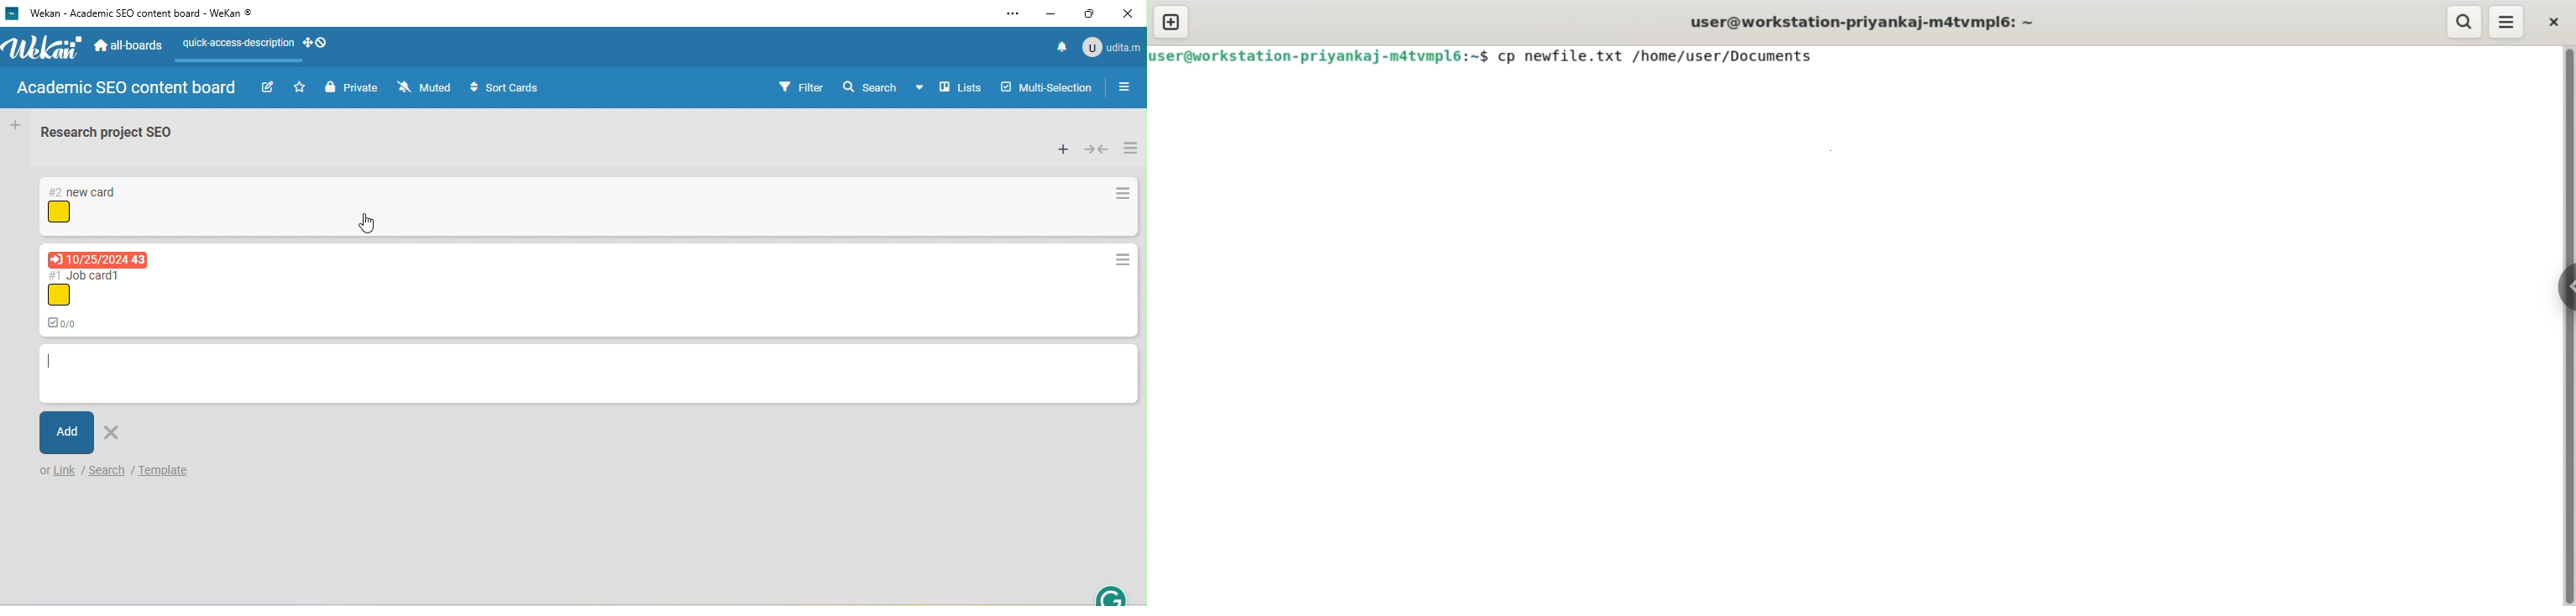  I want to click on edit, so click(267, 88).